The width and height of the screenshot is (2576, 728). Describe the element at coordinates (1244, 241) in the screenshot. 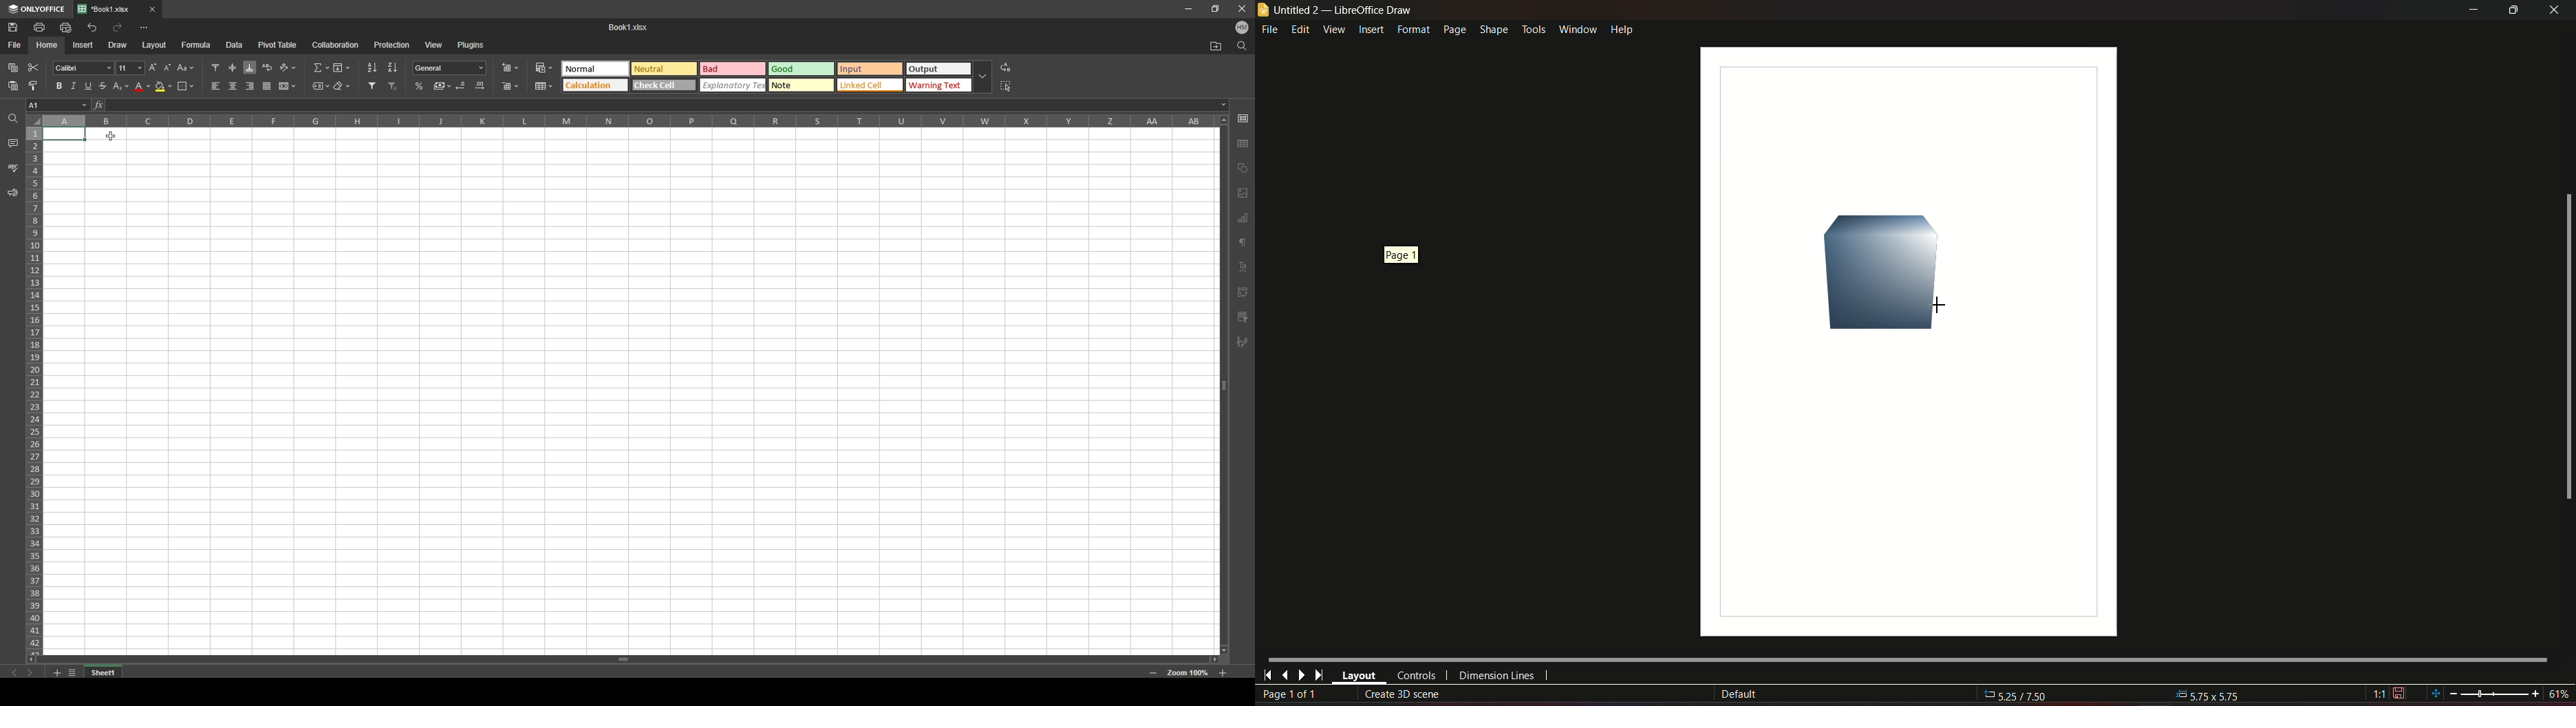

I see `paragraph` at that location.